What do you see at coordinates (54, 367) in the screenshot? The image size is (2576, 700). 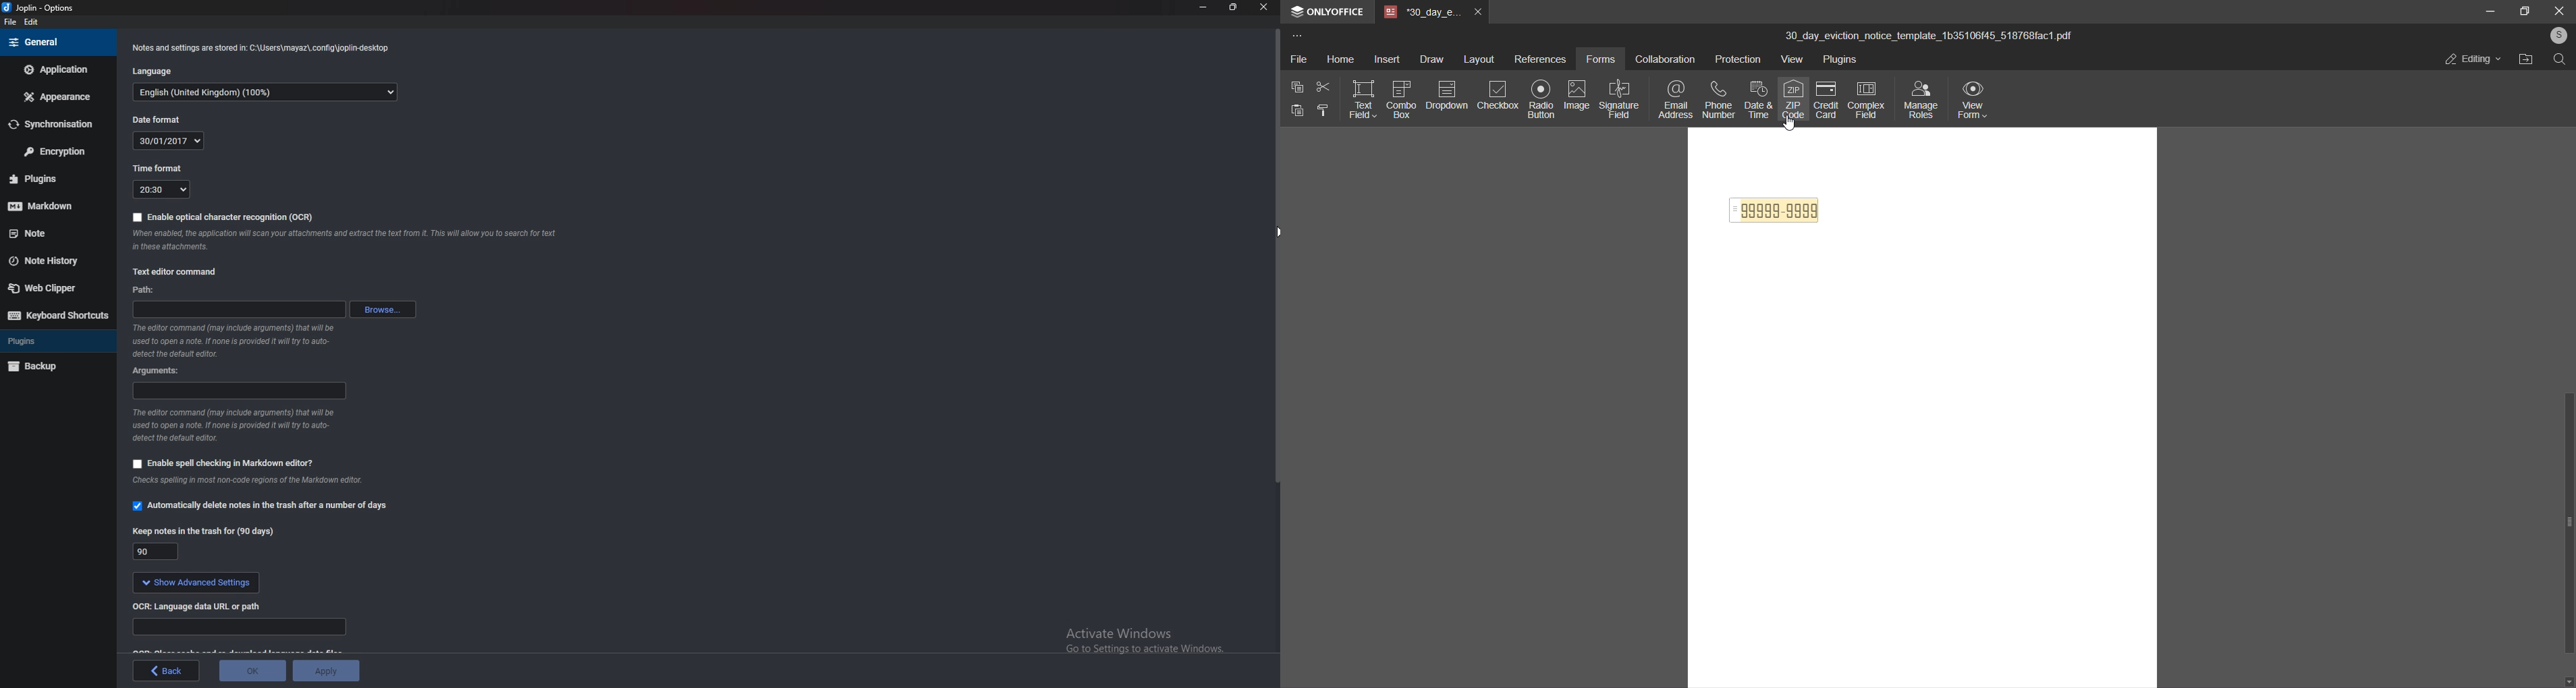 I see `Back up` at bounding box center [54, 367].